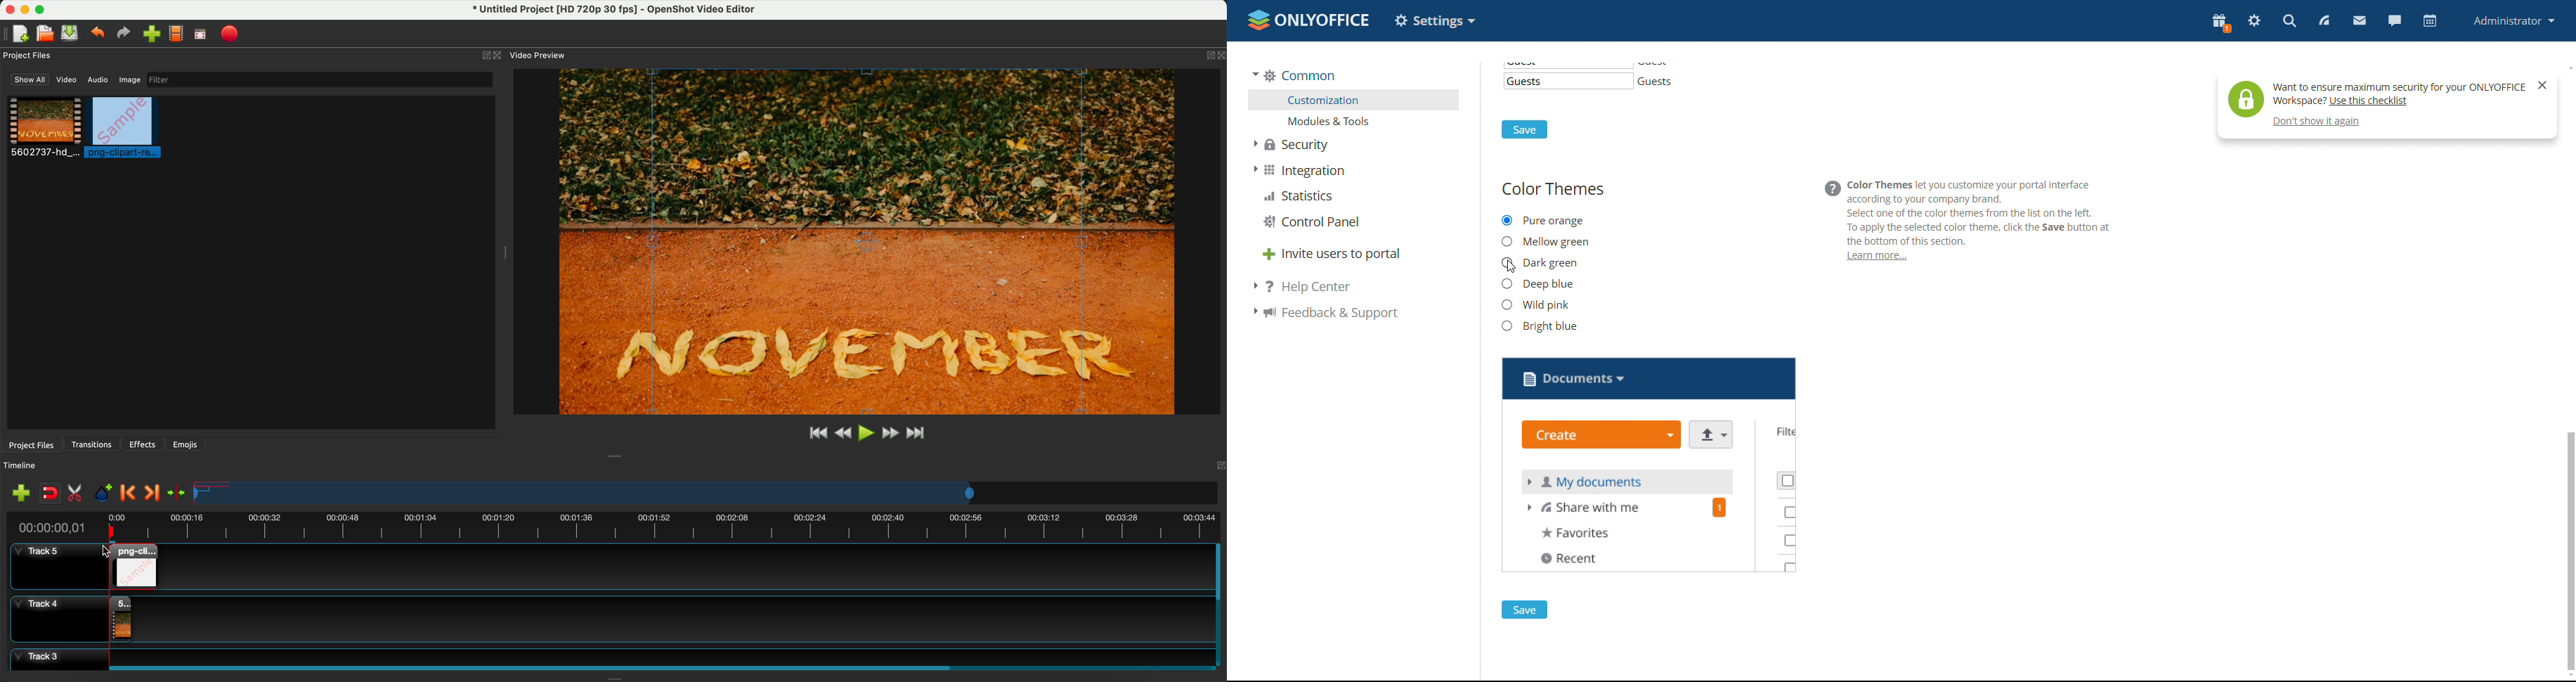  I want to click on video, so click(68, 82).